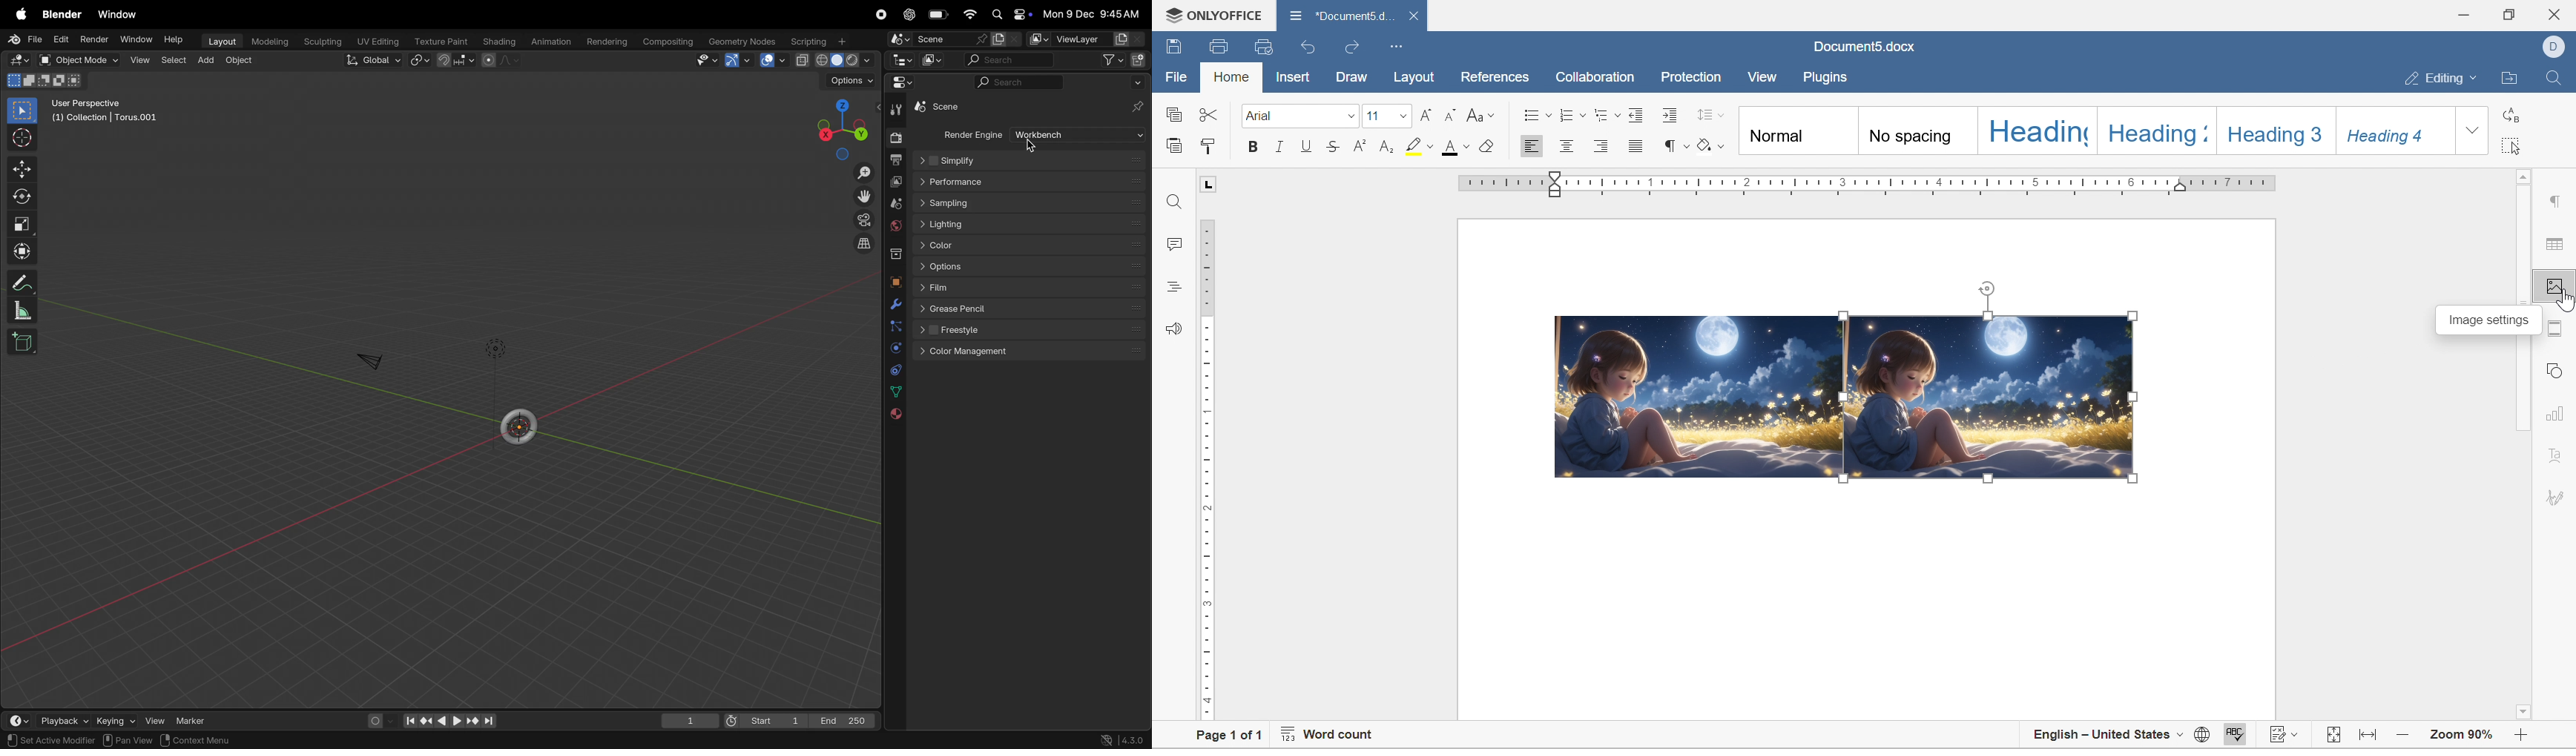 This screenshot has height=756, width=2576. Describe the element at coordinates (1179, 76) in the screenshot. I see `file` at that location.